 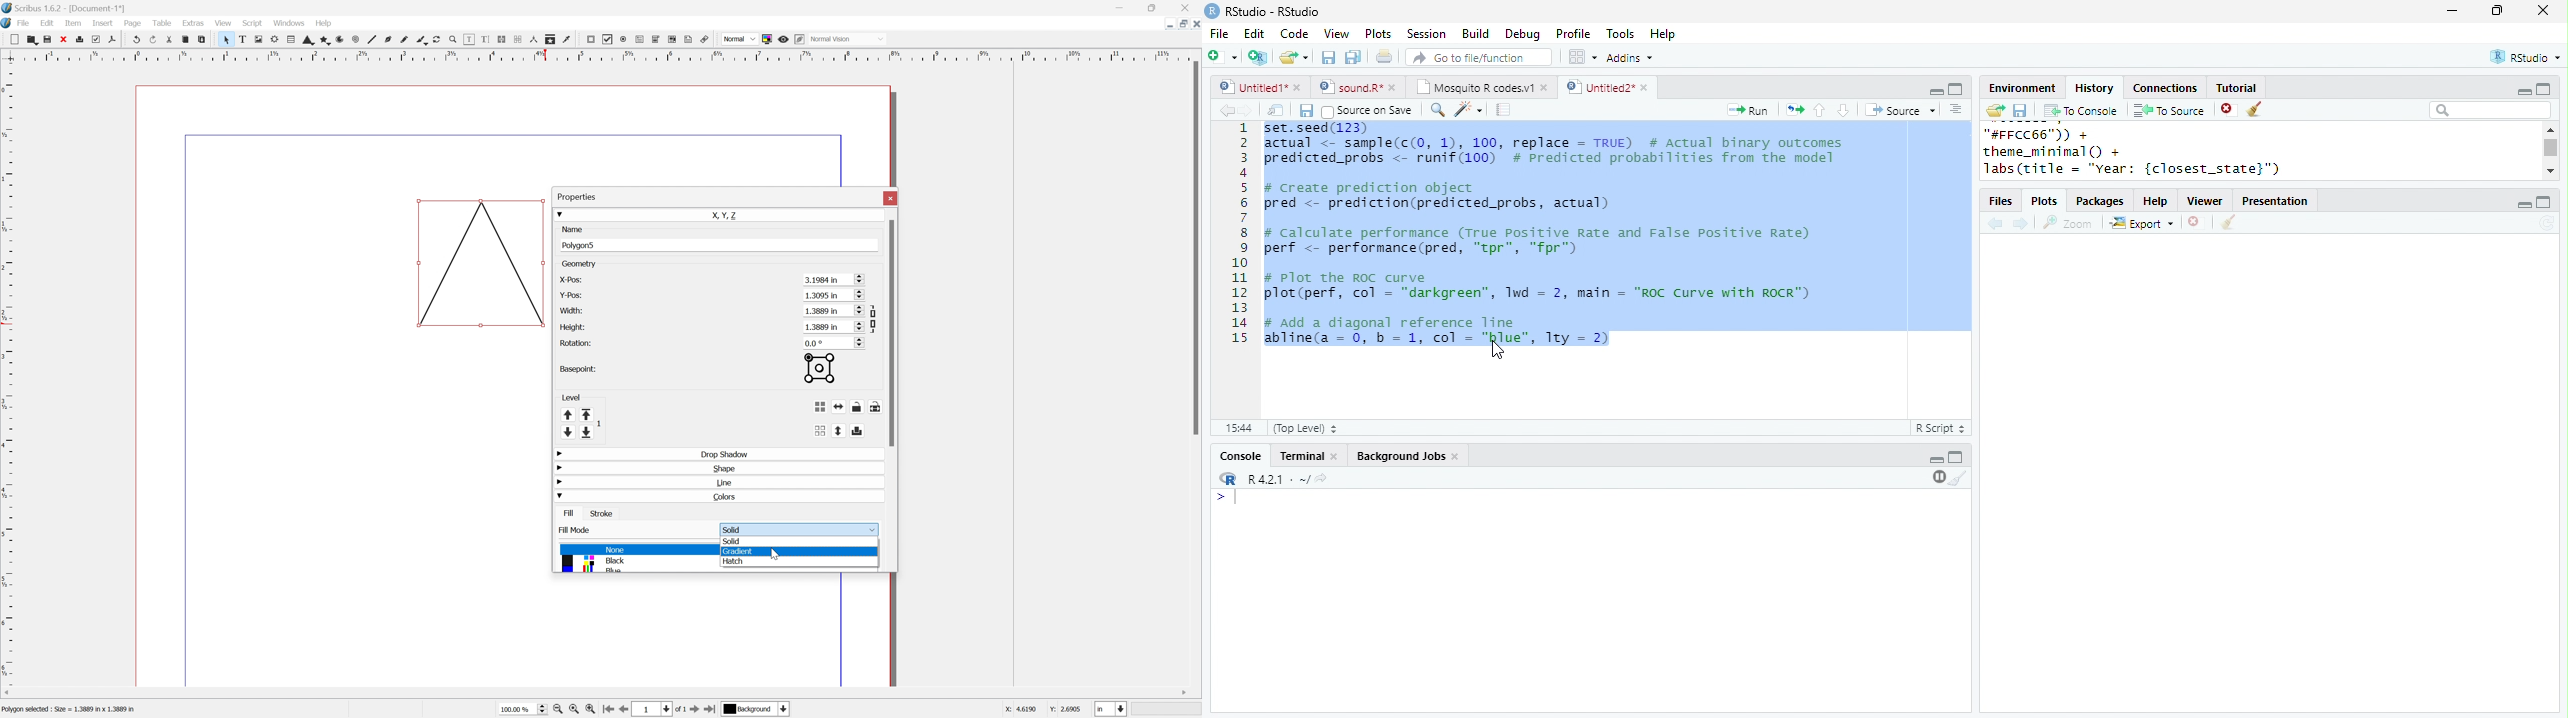 I want to click on scroll bar, so click(x=2552, y=148).